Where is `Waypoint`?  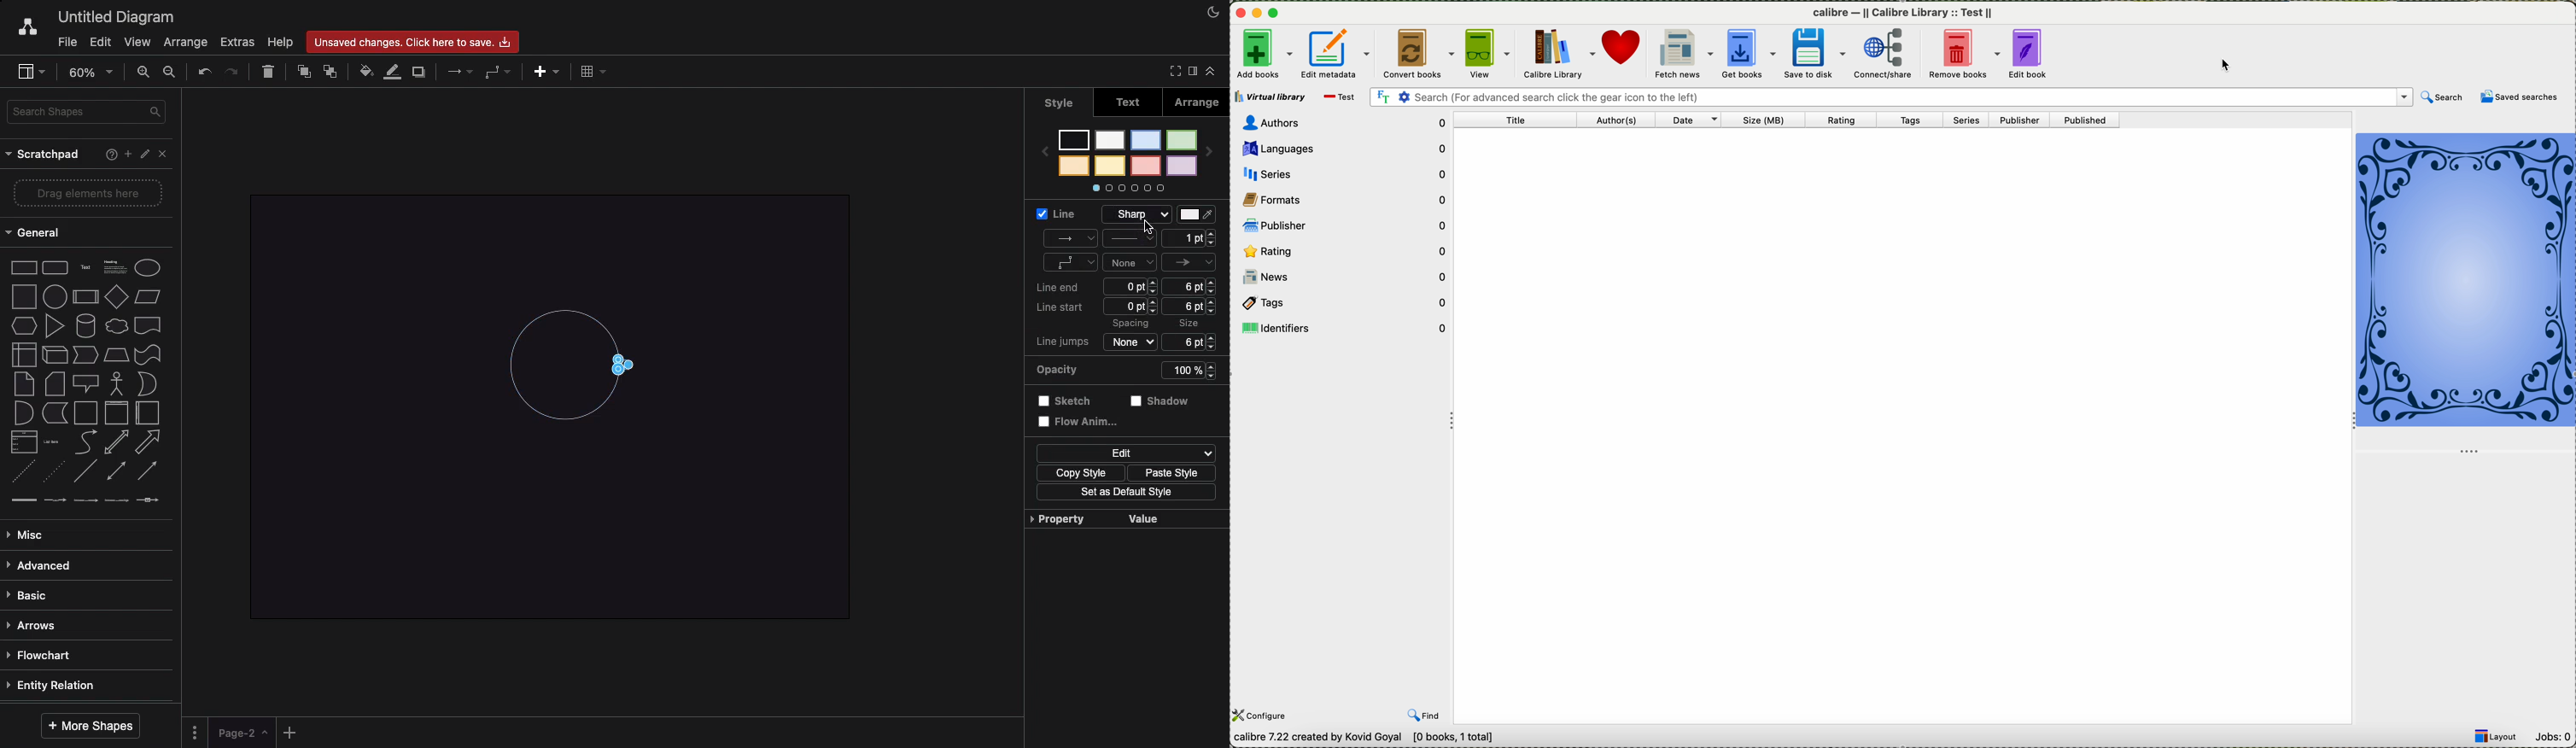 Waypoint is located at coordinates (1072, 263).